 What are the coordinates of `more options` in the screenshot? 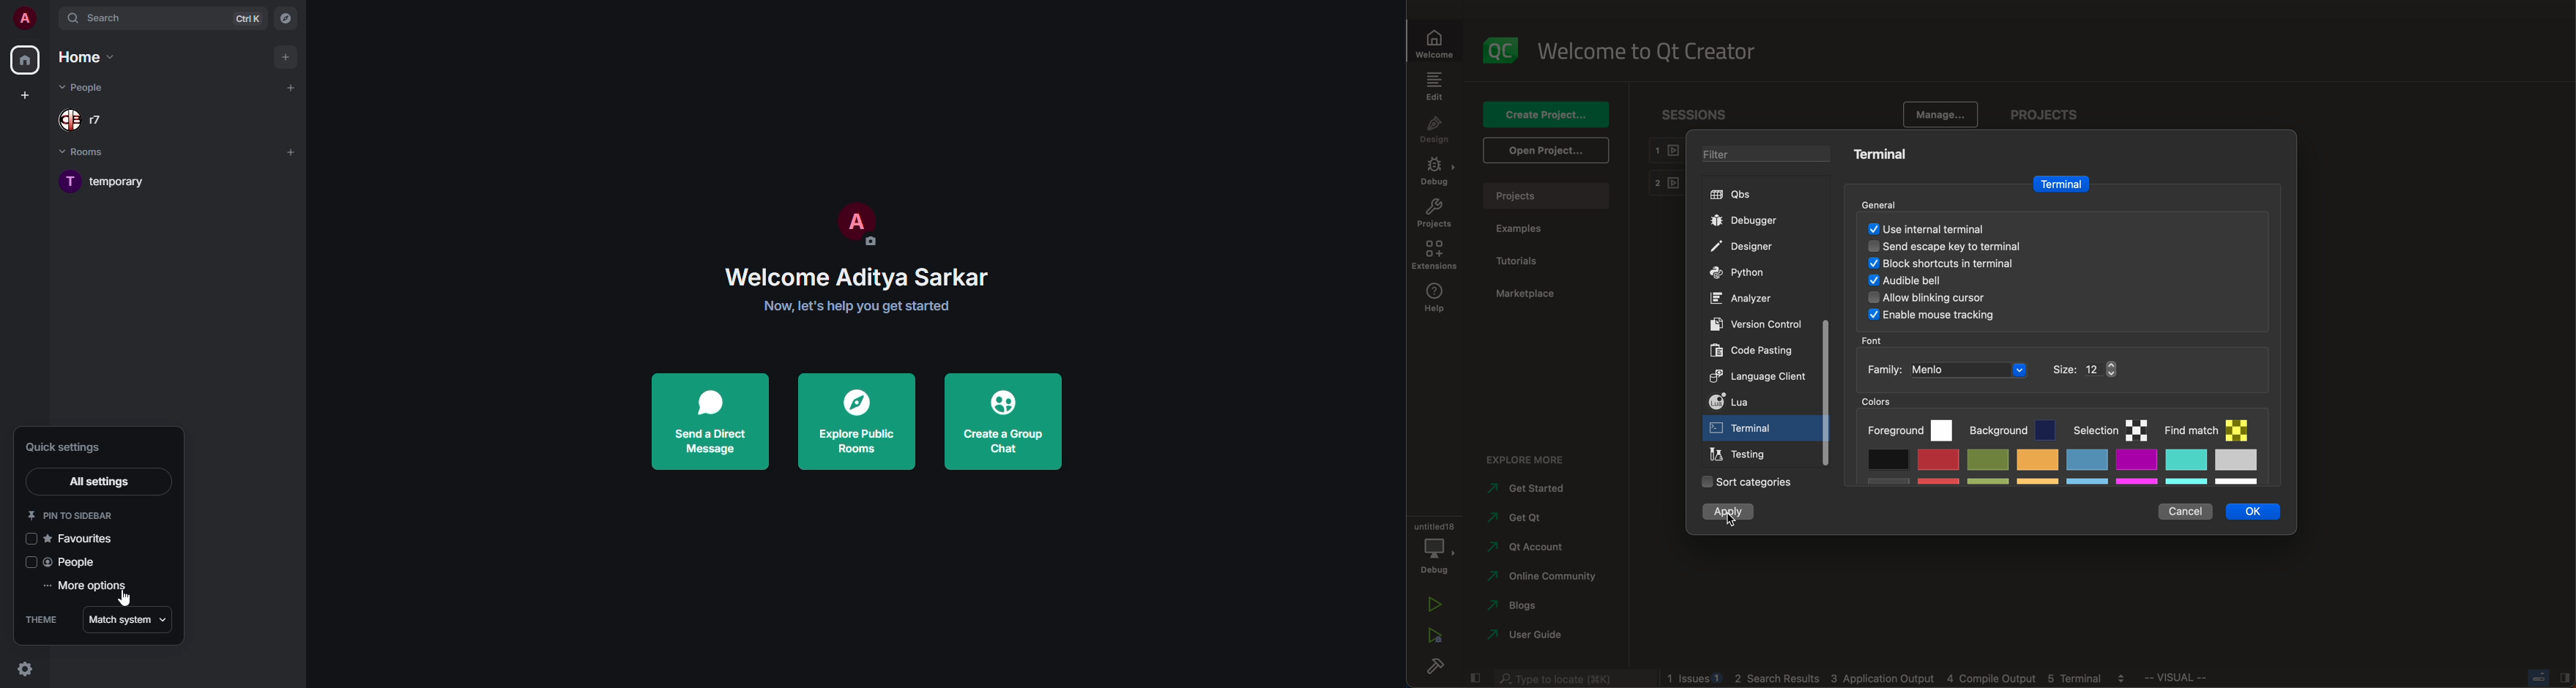 It's located at (83, 586).